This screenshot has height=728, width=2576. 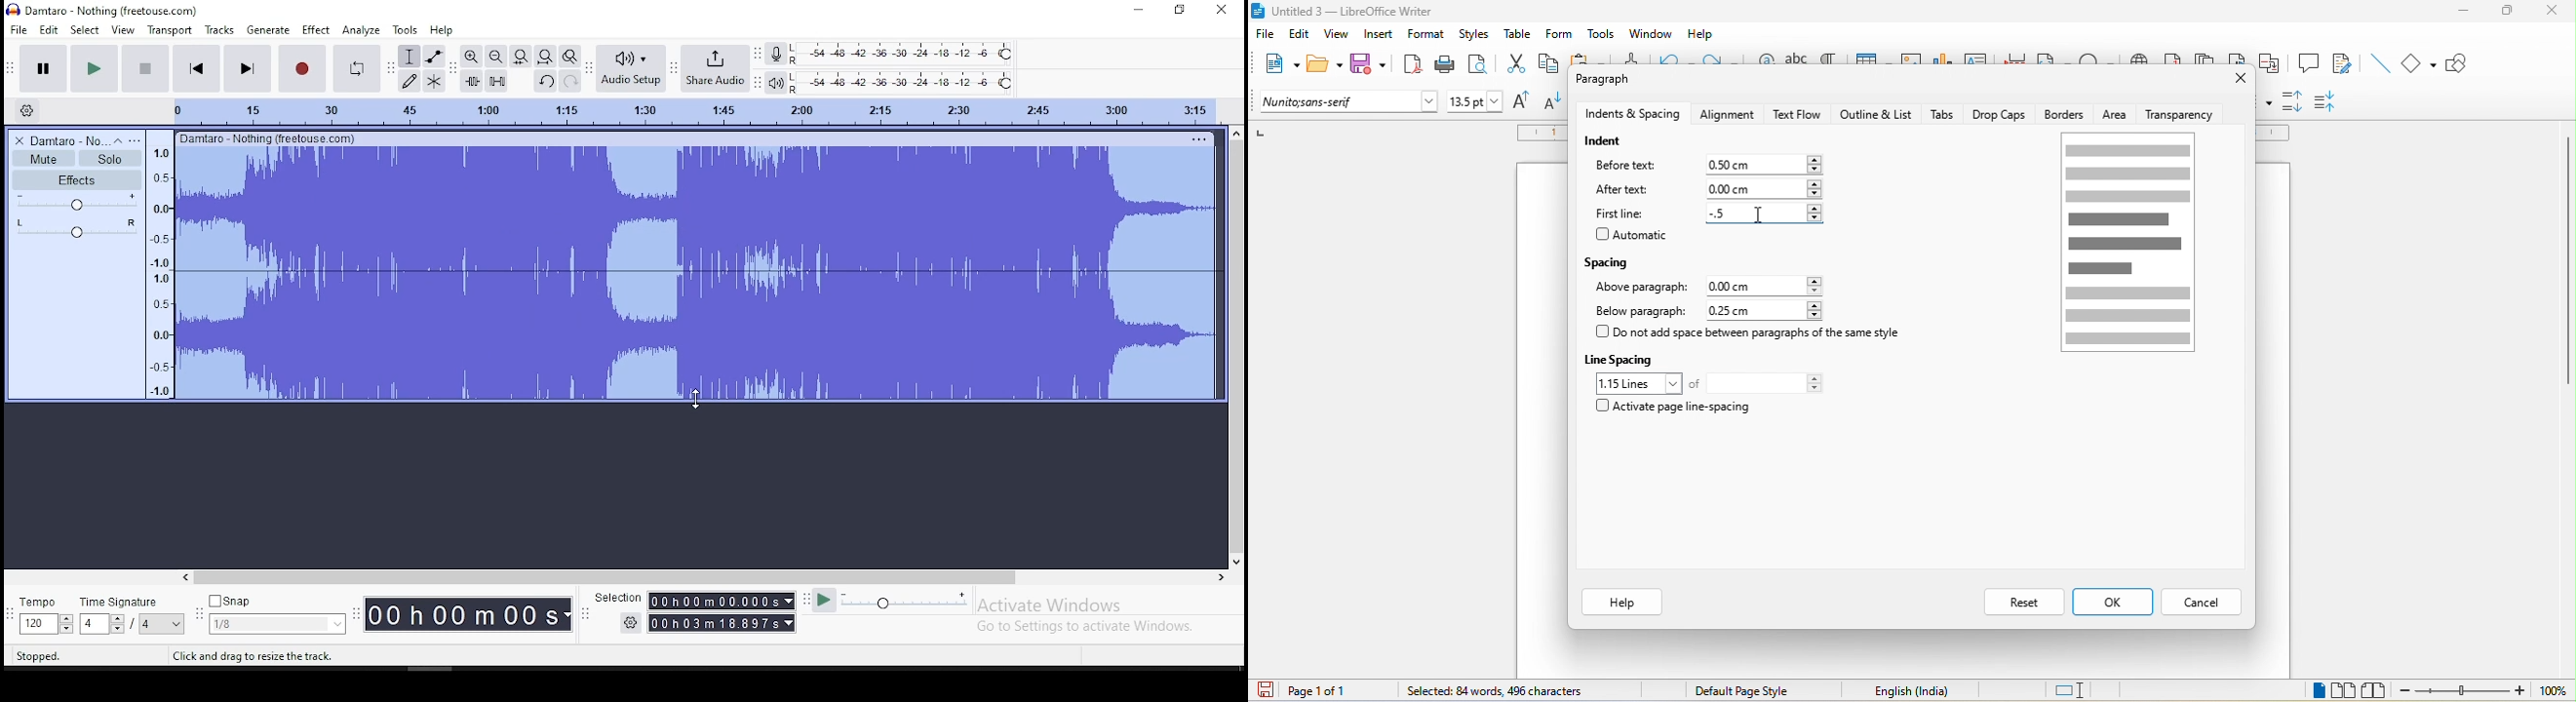 I want to click on increase or decrease, so click(x=1815, y=214).